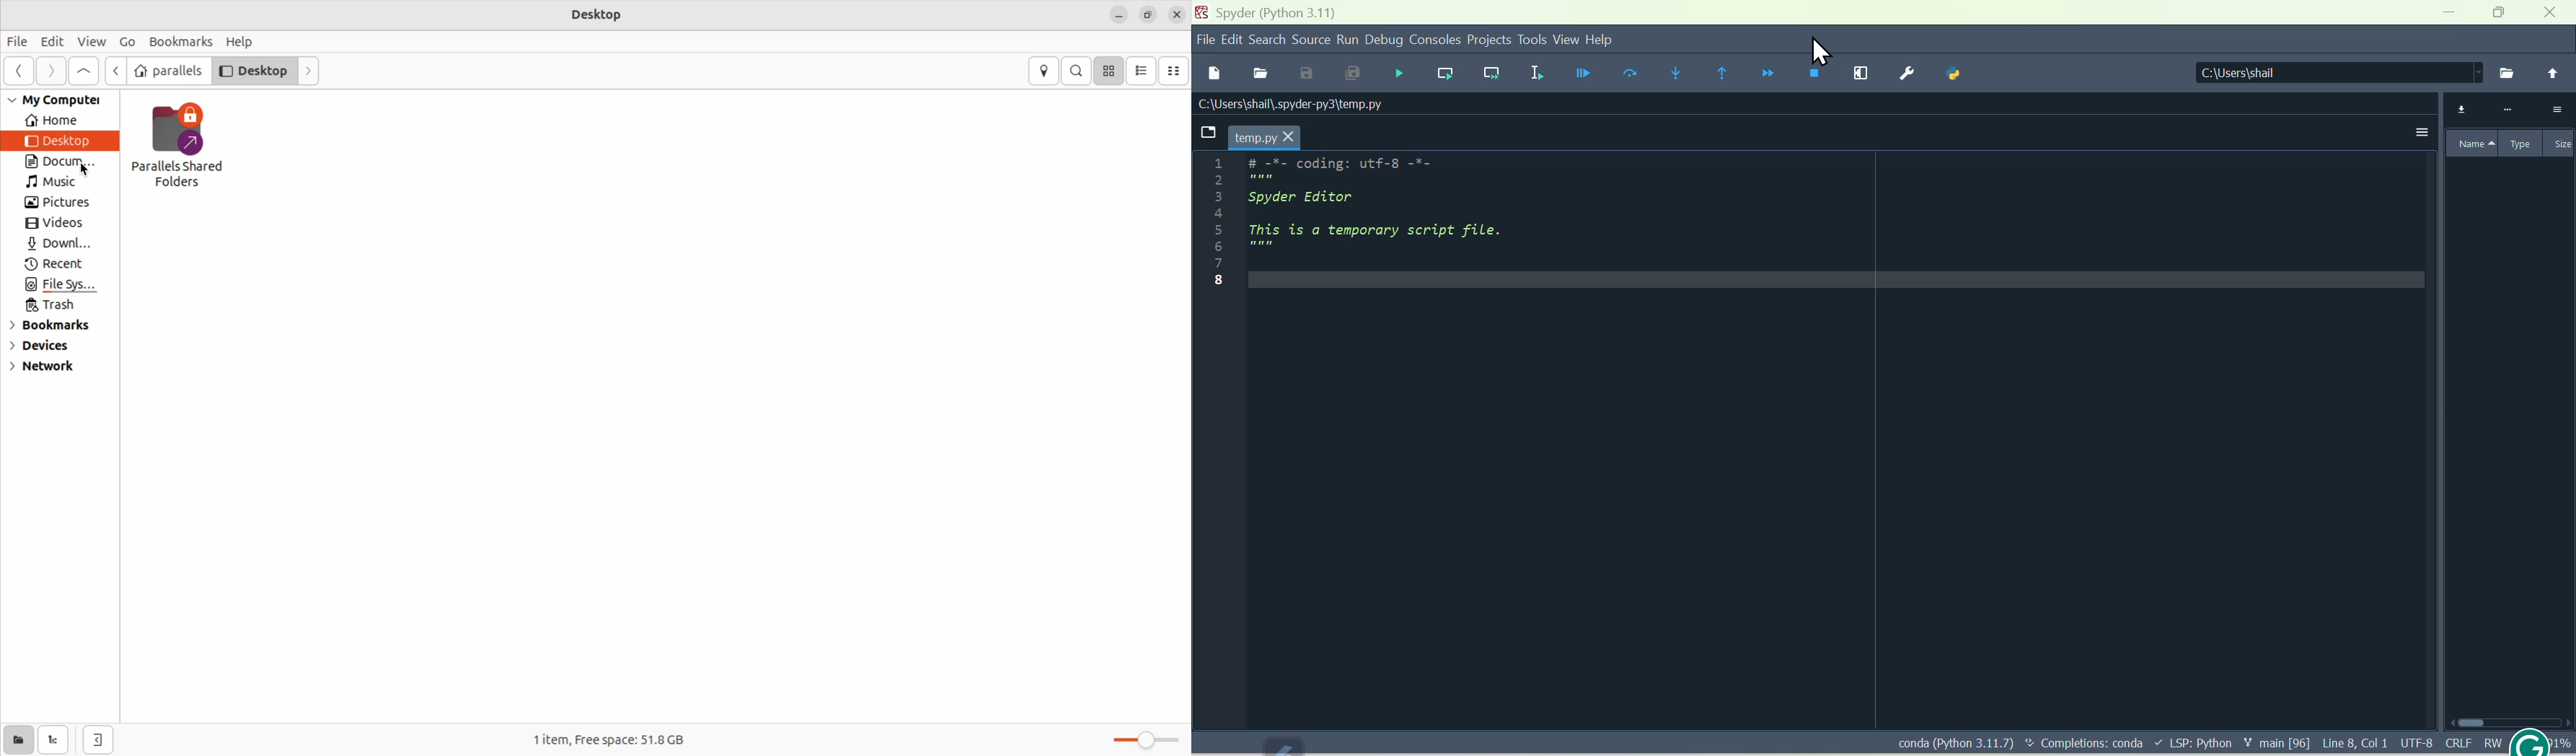 This screenshot has width=2576, height=756. I want to click on Run selection, so click(1533, 74).